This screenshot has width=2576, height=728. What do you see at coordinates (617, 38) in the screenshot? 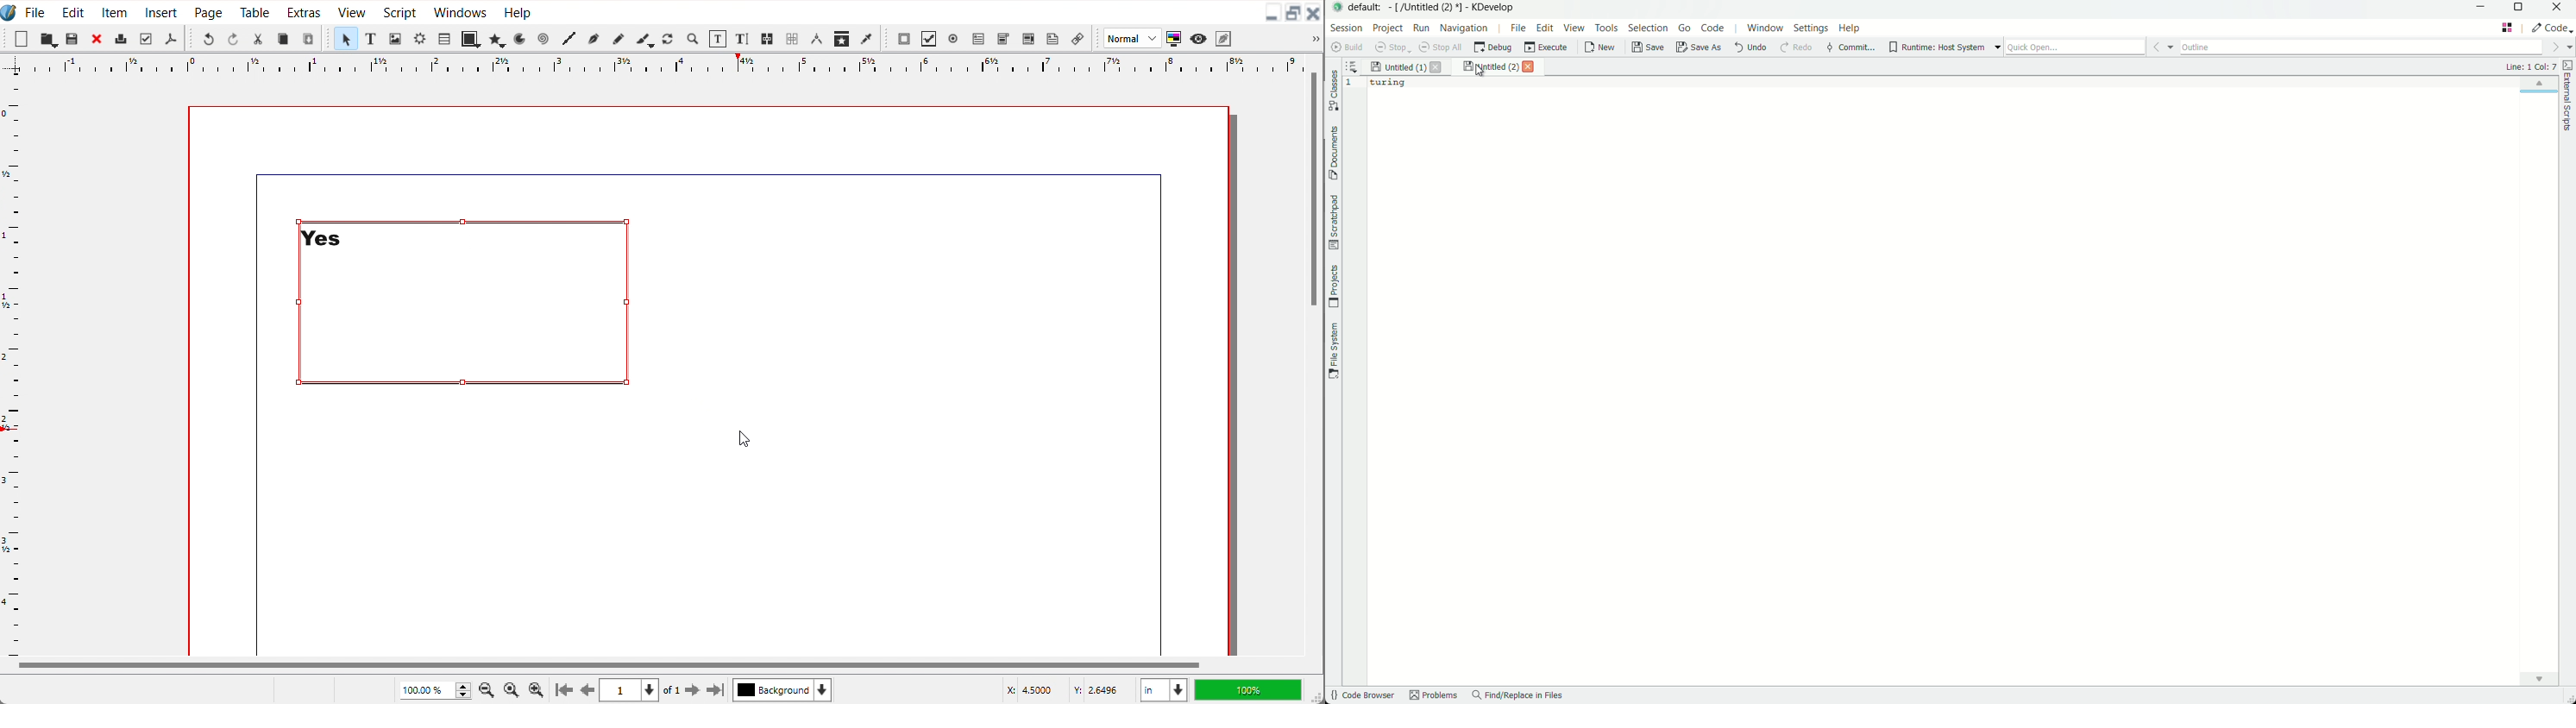
I see `Freehand line` at bounding box center [617, 38].